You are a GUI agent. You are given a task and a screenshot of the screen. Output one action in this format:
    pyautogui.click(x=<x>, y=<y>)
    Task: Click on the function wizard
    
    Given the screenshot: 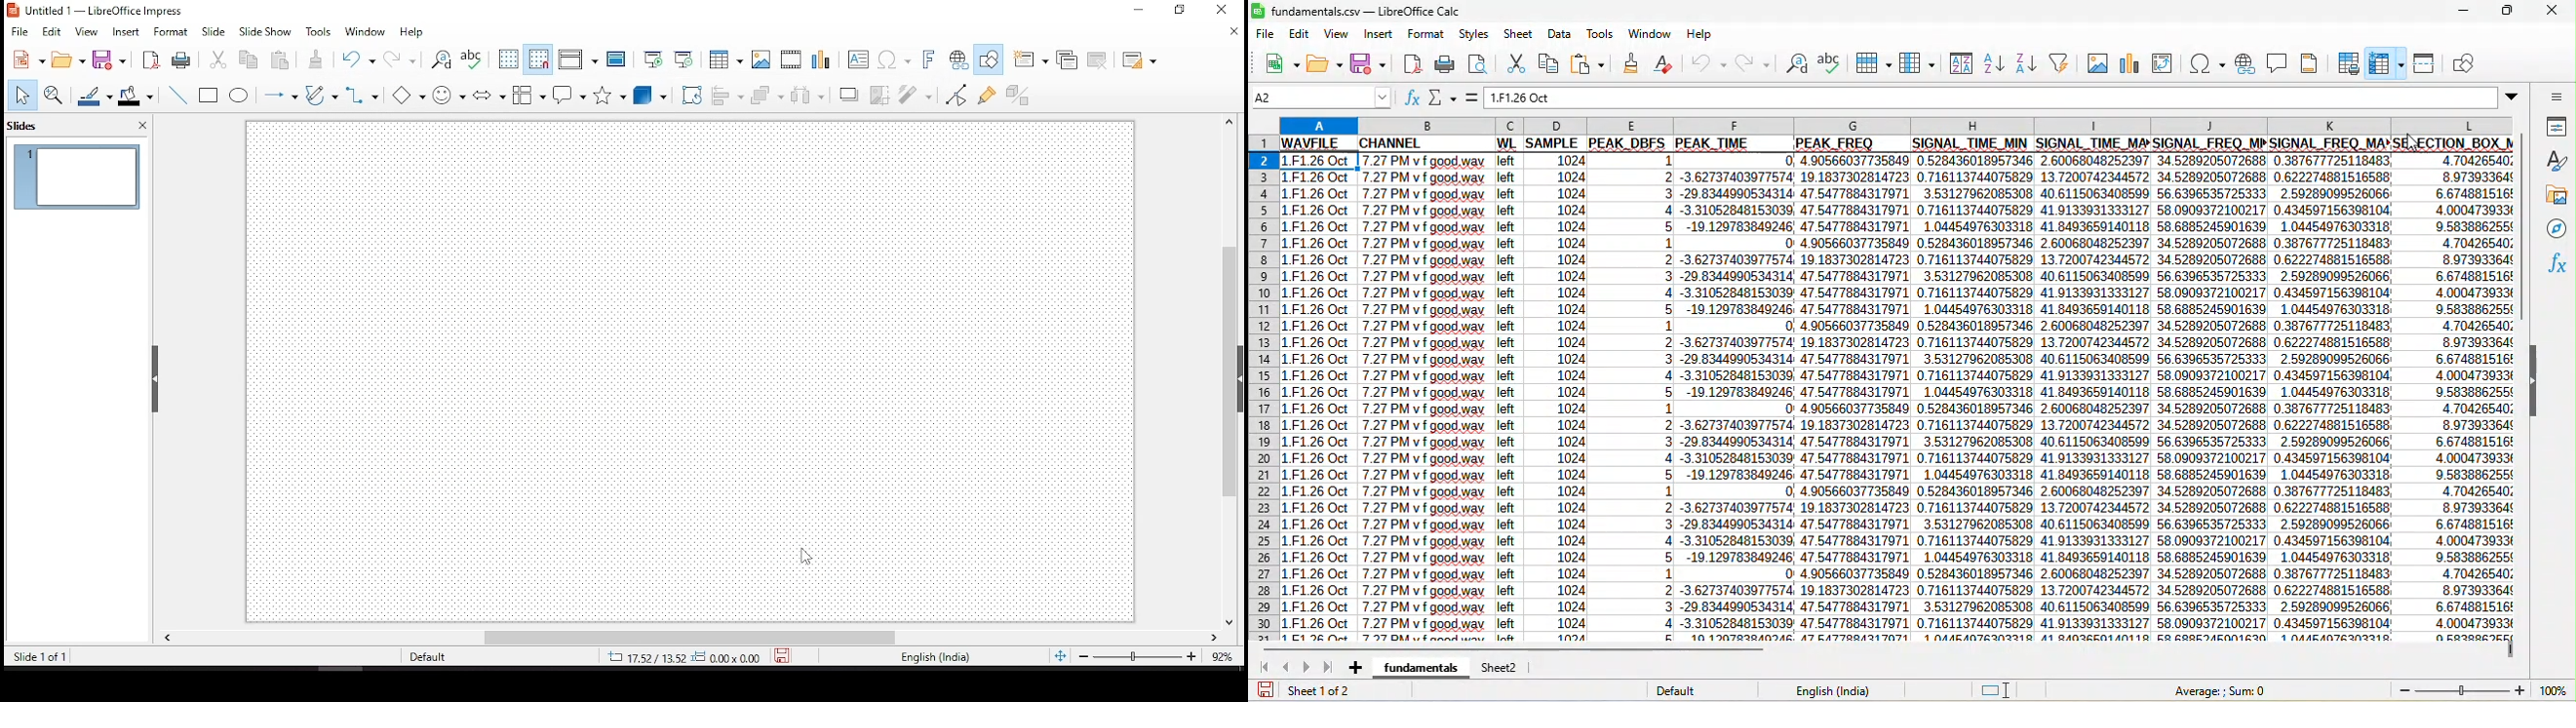 What is the action you would take?
    pyautogui.click(x=1413, y=99)
    